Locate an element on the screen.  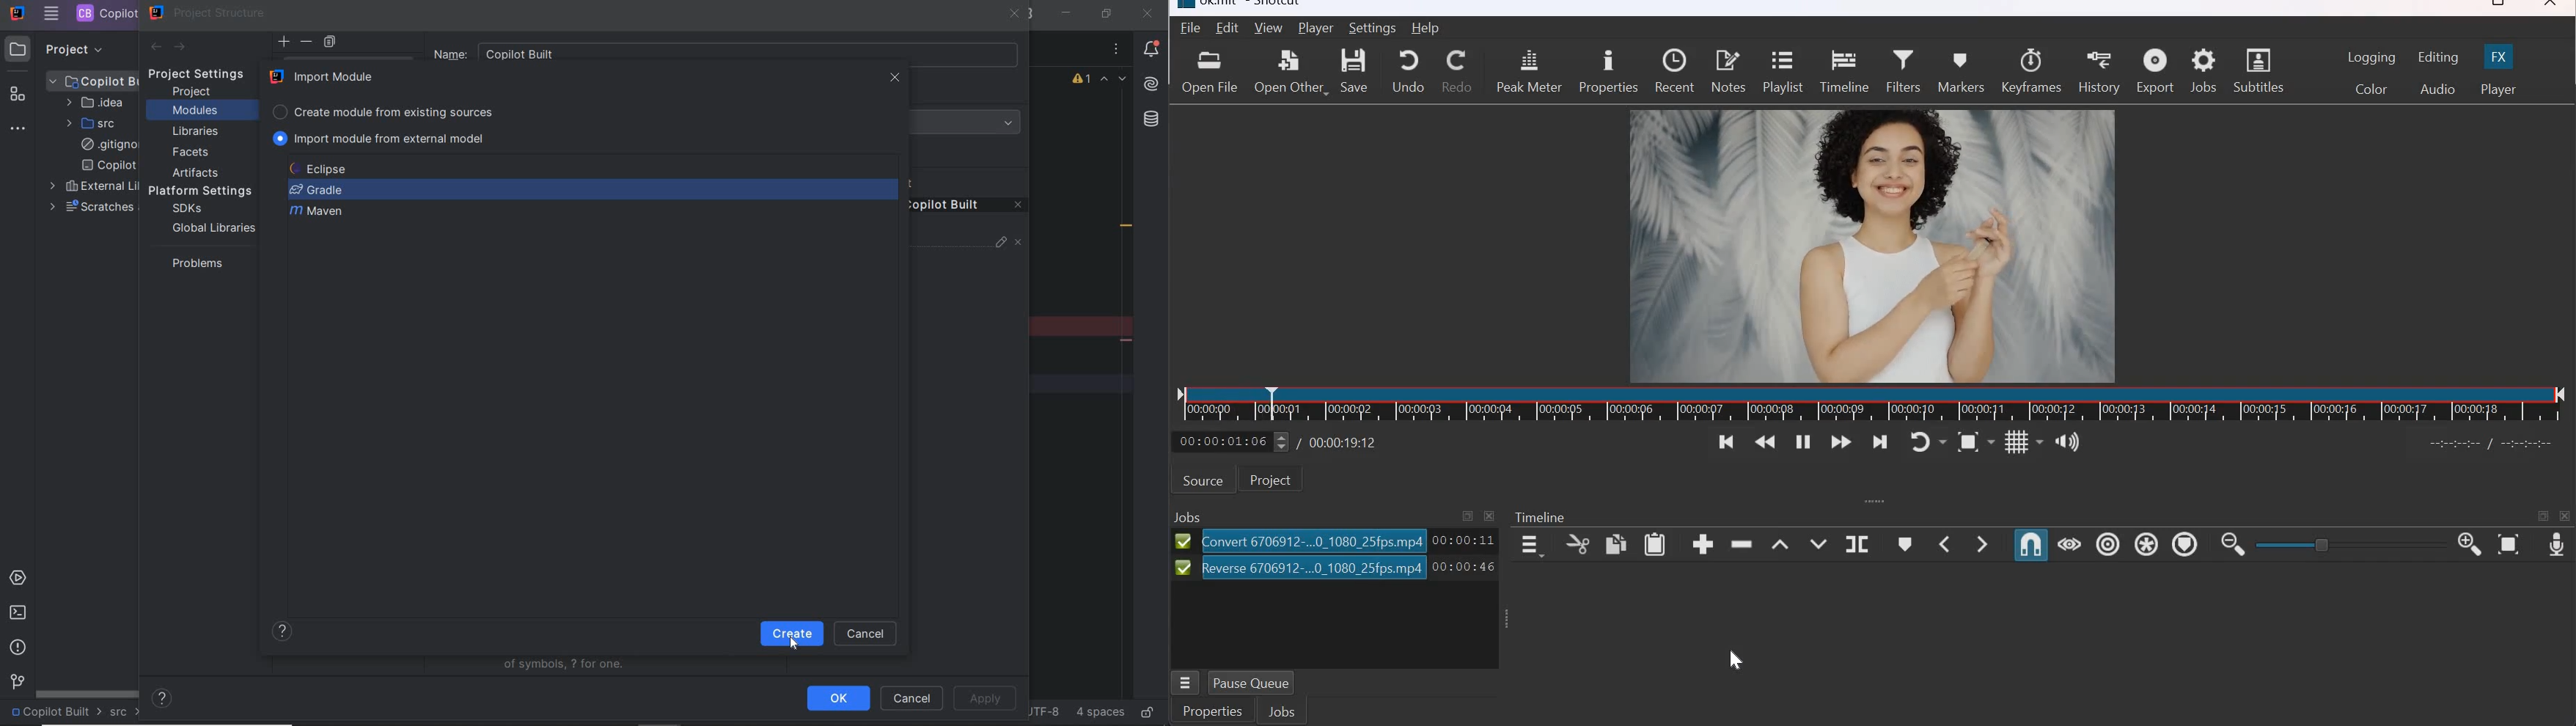
Audio is located at coordinates (2437, 89).